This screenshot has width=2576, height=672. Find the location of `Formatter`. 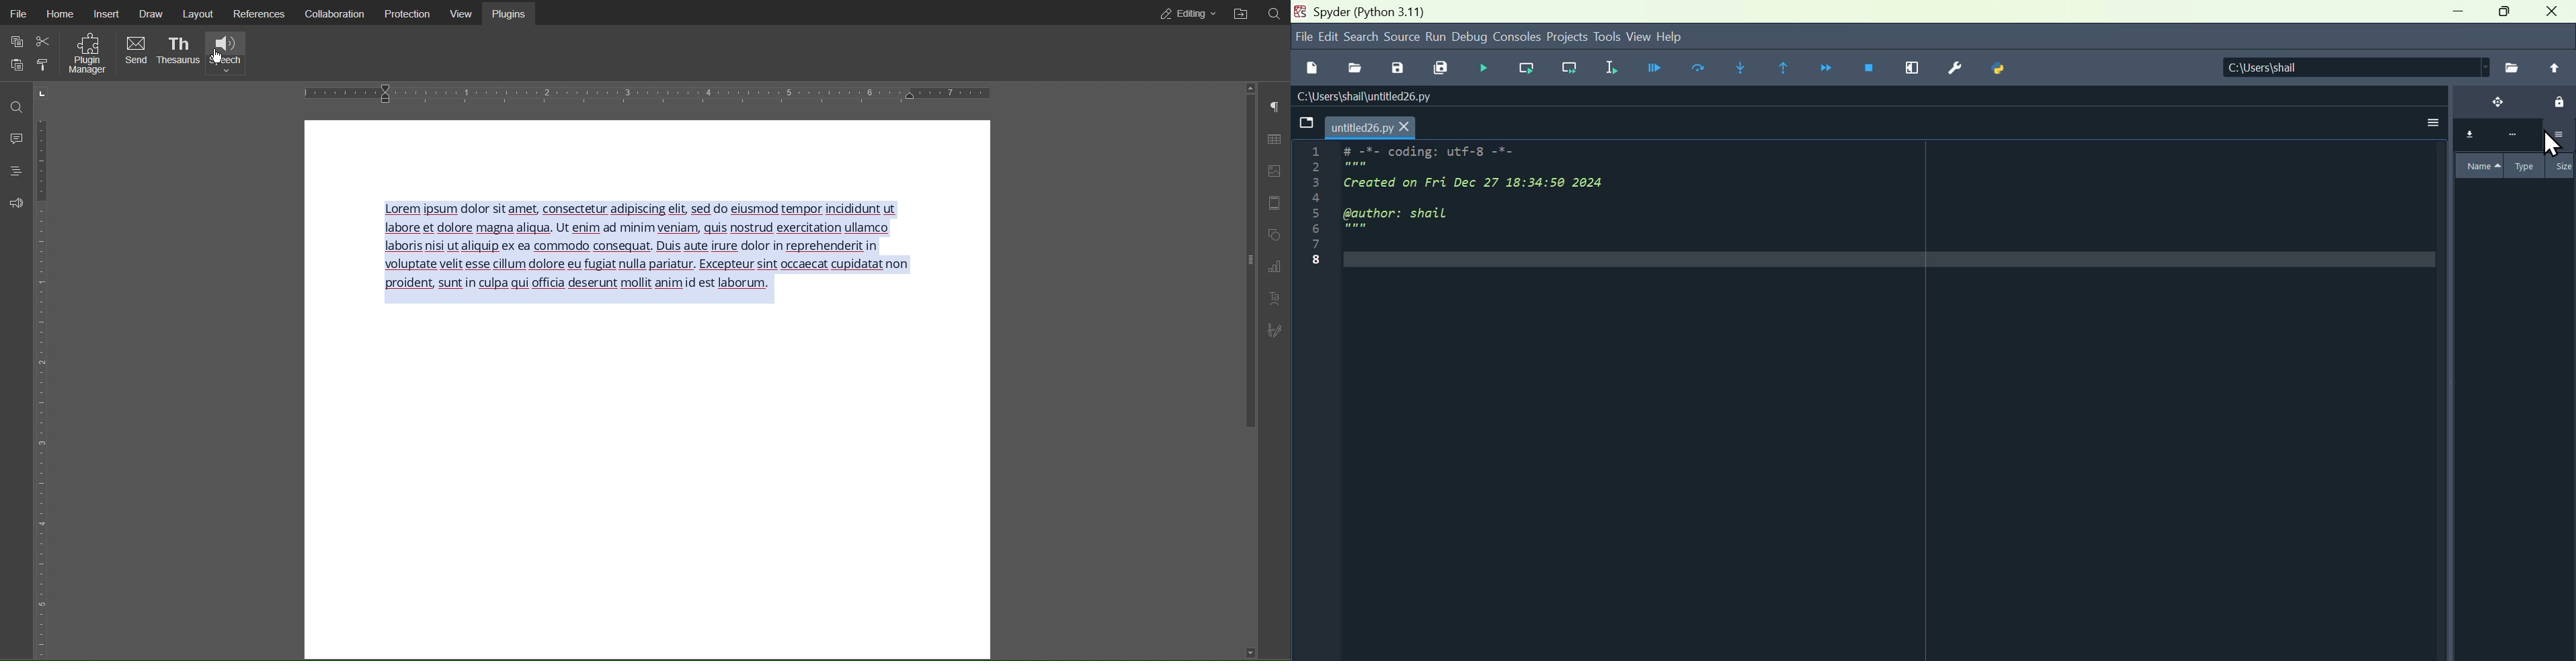

Formatter is located at coordinates (42, 66).